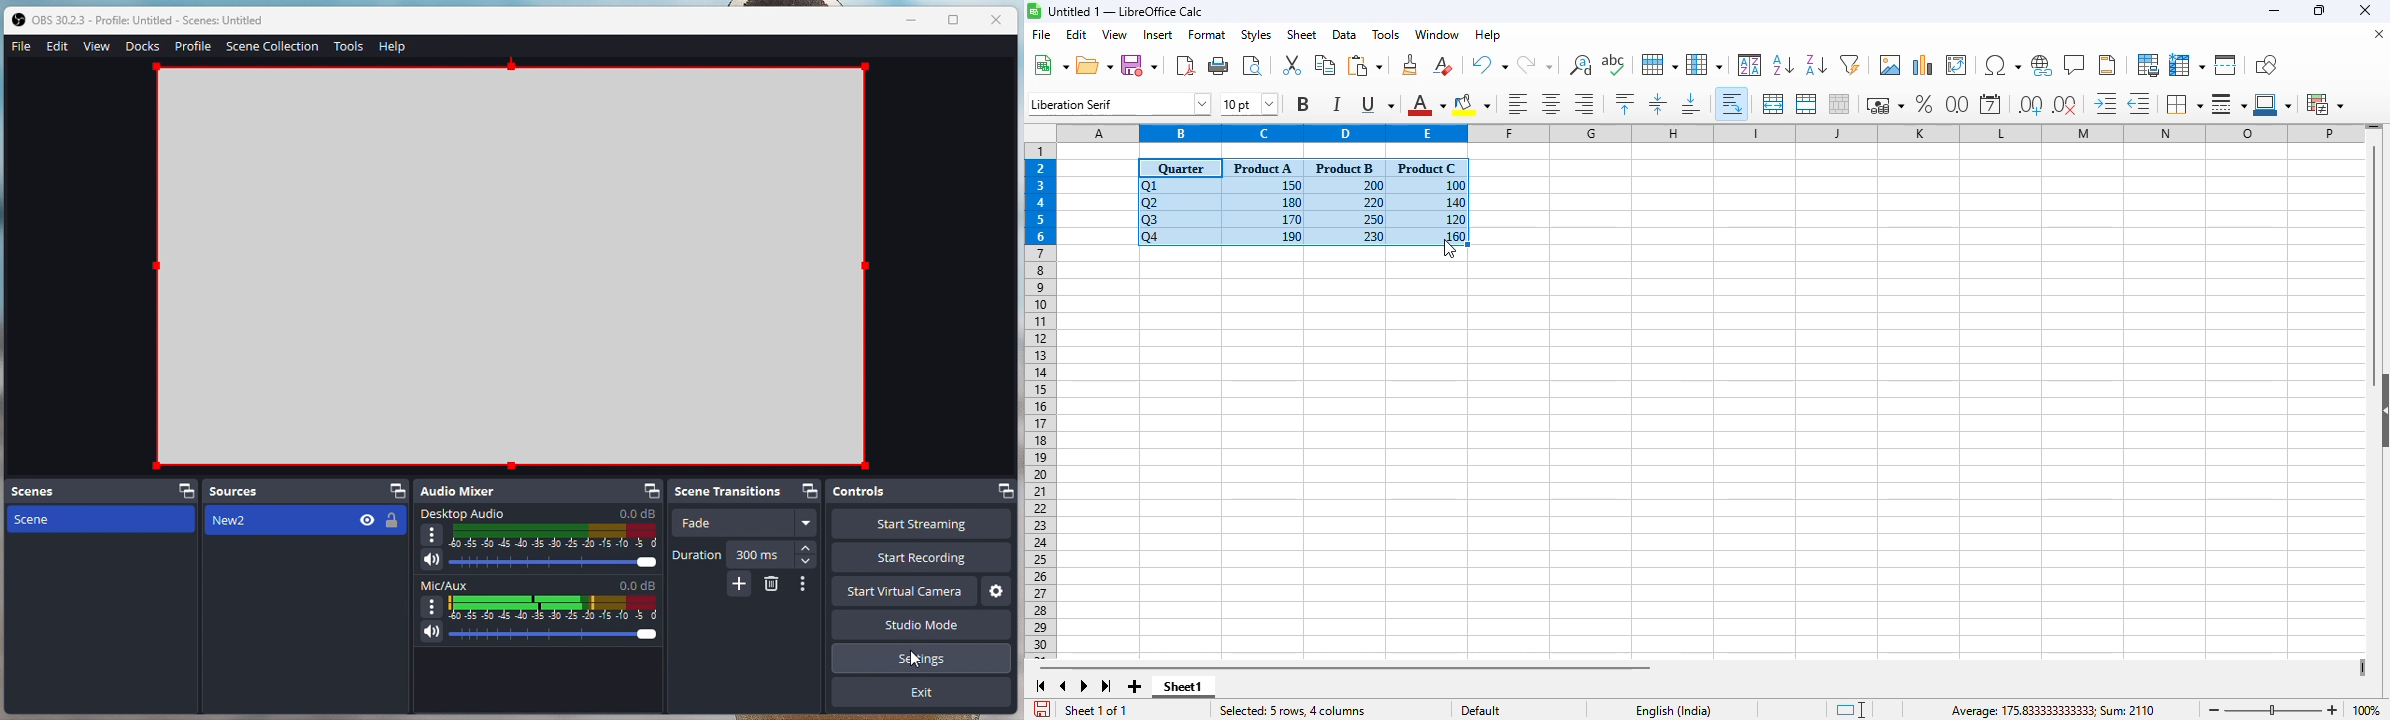 The image size is (2408, 728). Describe the element at coordinates (1063, 686) in the screenshot. I see `scroll to previous sheet` at that location.